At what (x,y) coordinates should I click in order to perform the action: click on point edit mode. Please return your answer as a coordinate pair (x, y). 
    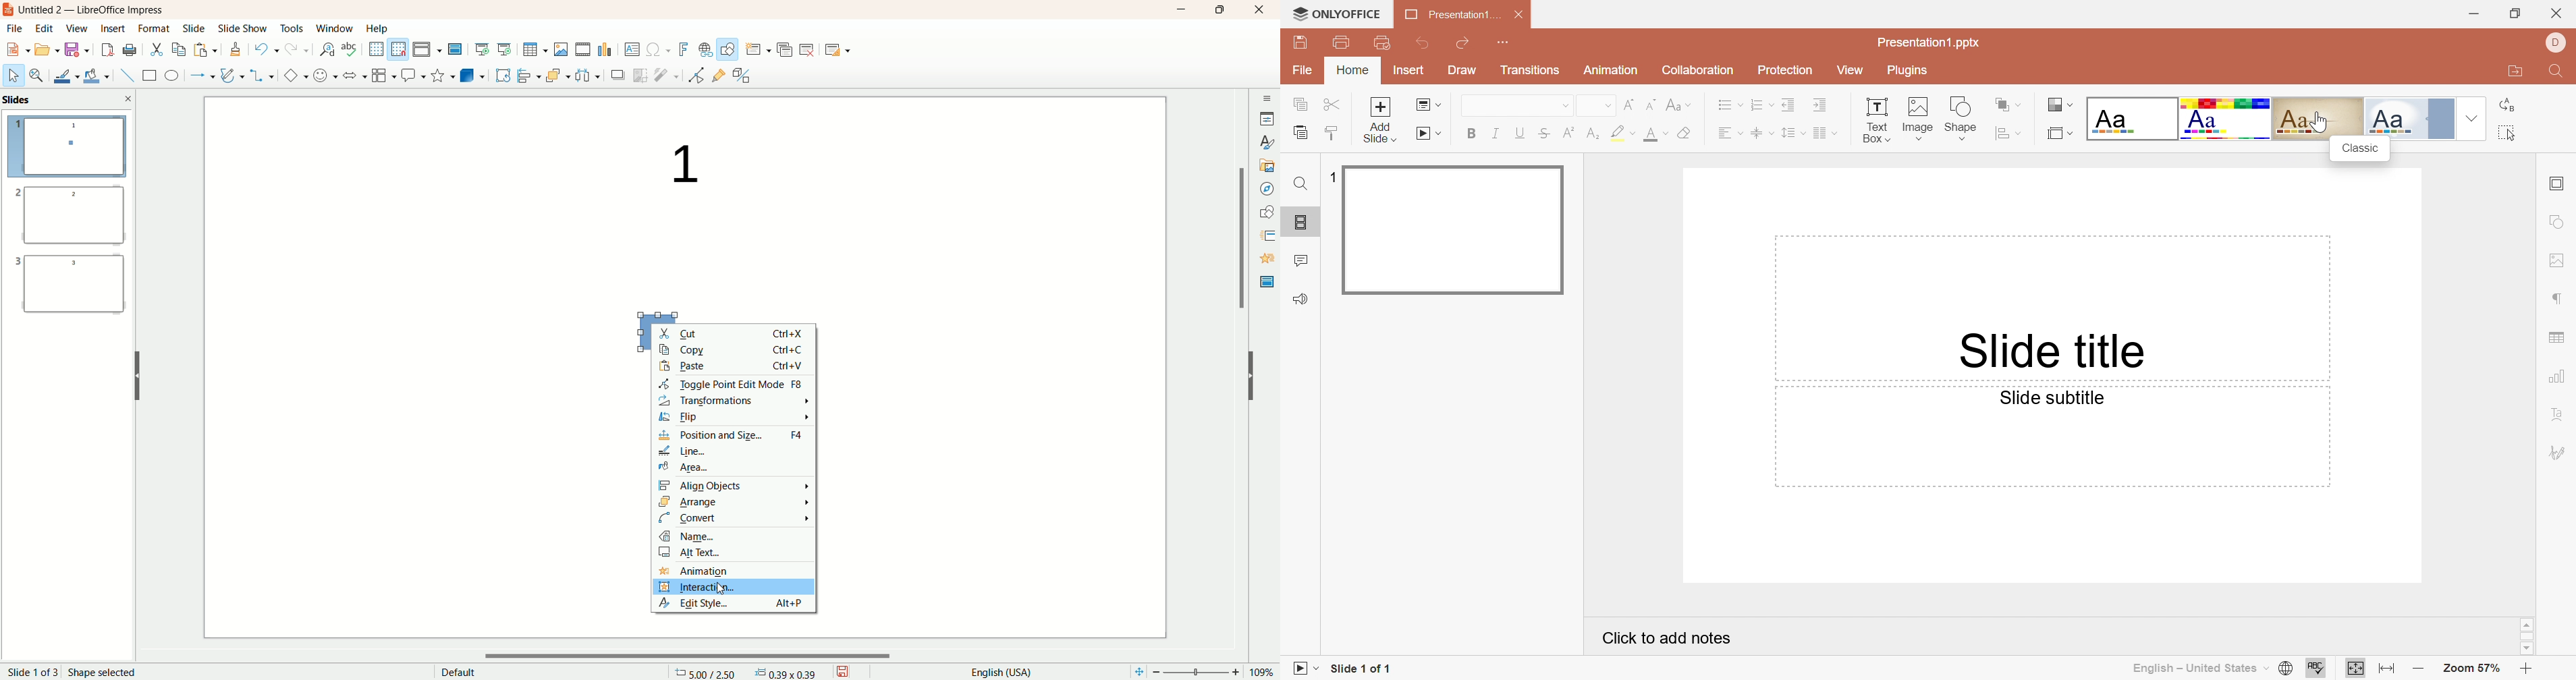
    Looking at the image, I should click on (696, 75).